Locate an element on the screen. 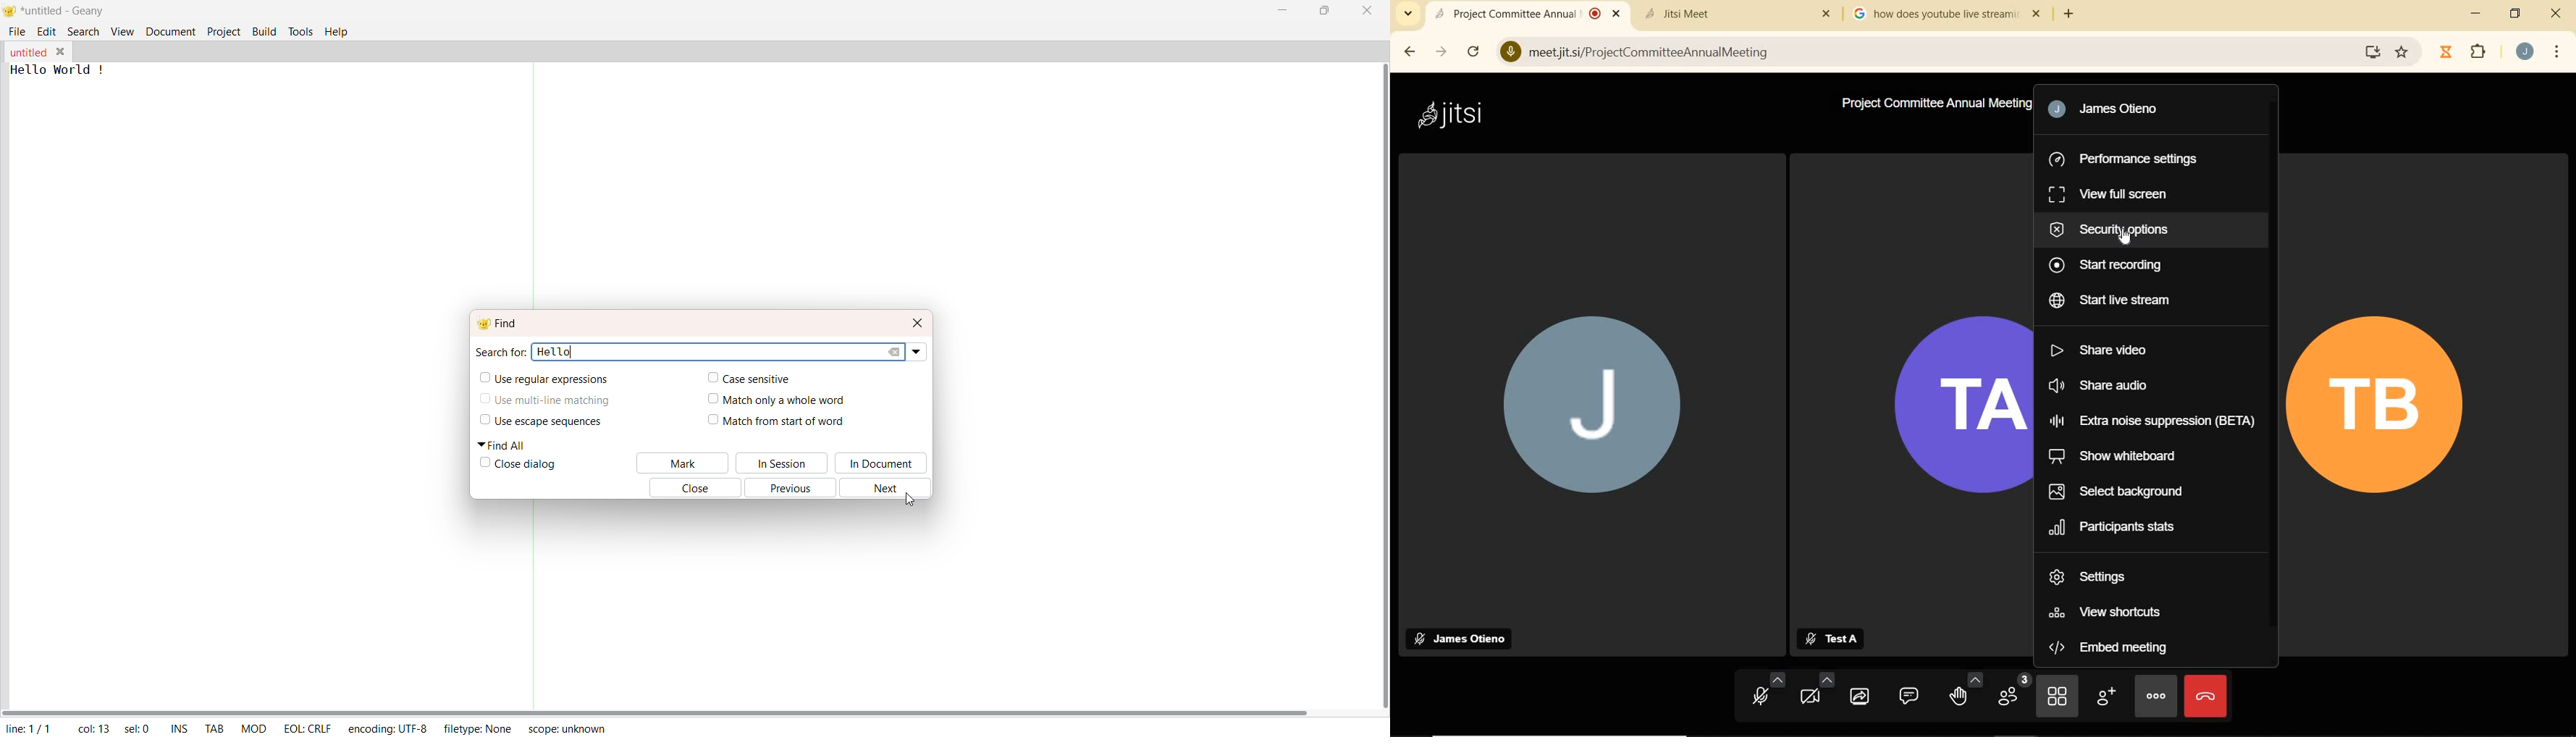  Build is located at coordinates (264, 30).